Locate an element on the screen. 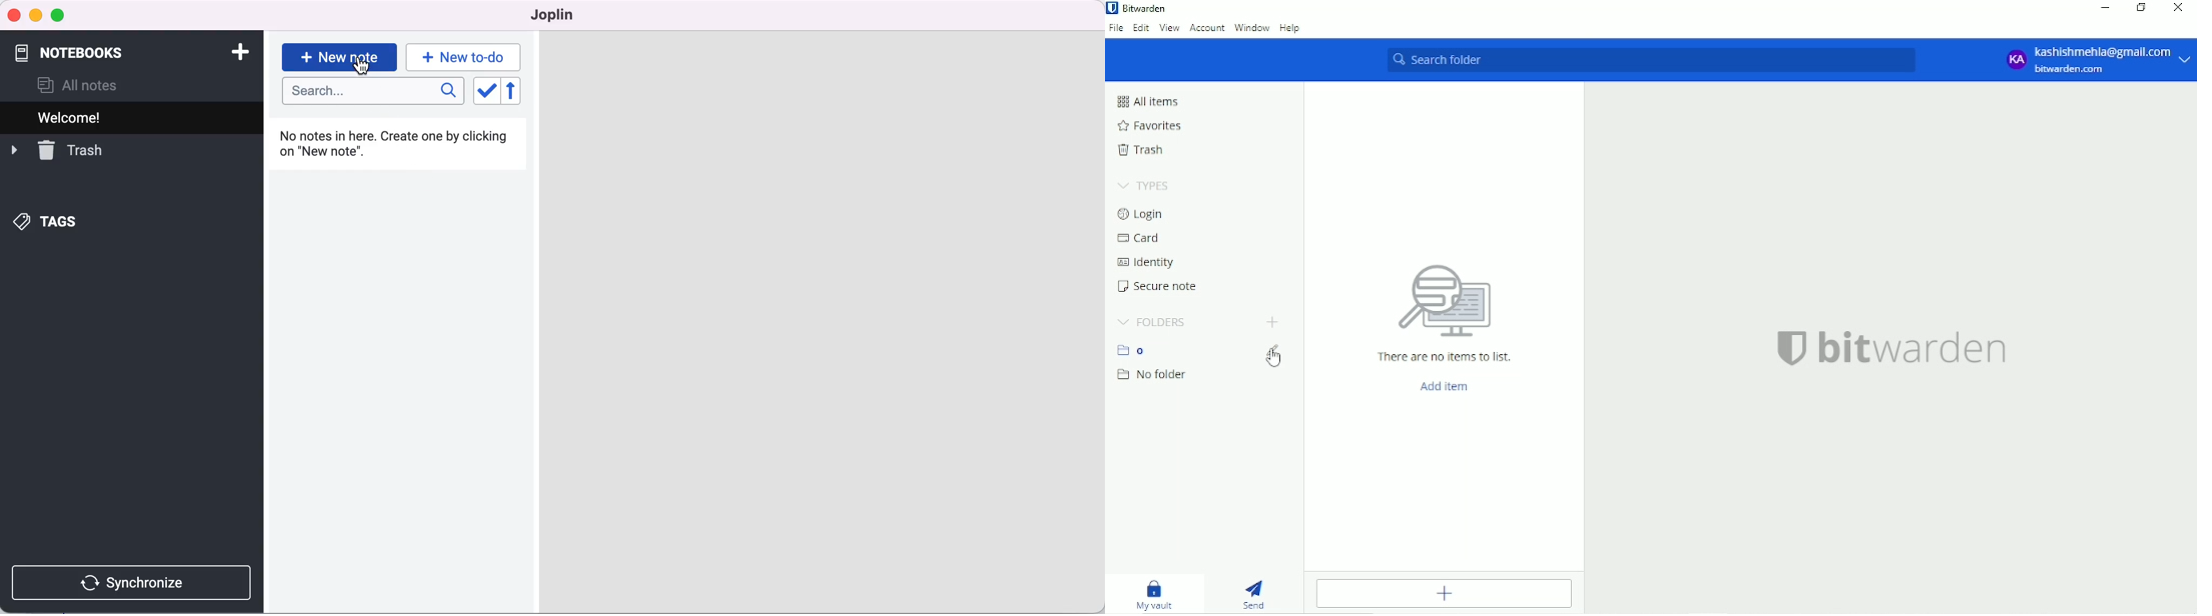 The image size is (2212, 616). all notes is located at coordinates (78, 85).